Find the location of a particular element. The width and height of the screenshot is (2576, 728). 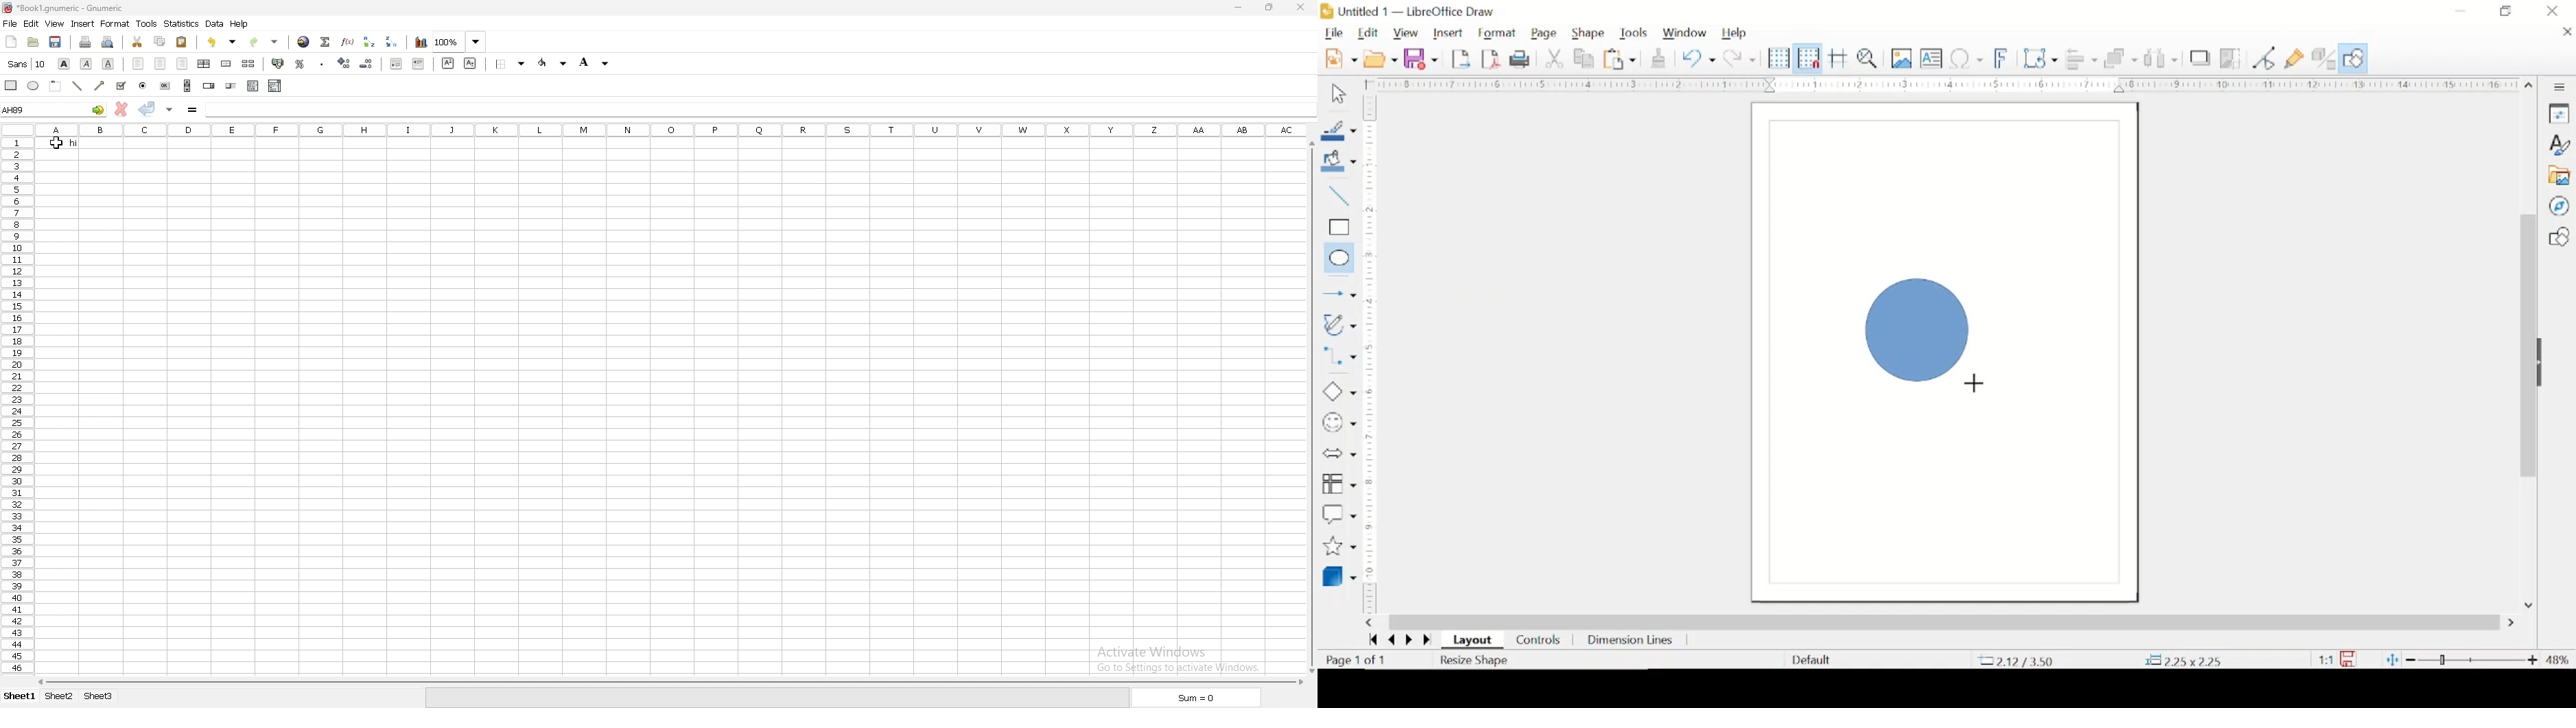

go backward is located at coordinates (1371, 641).